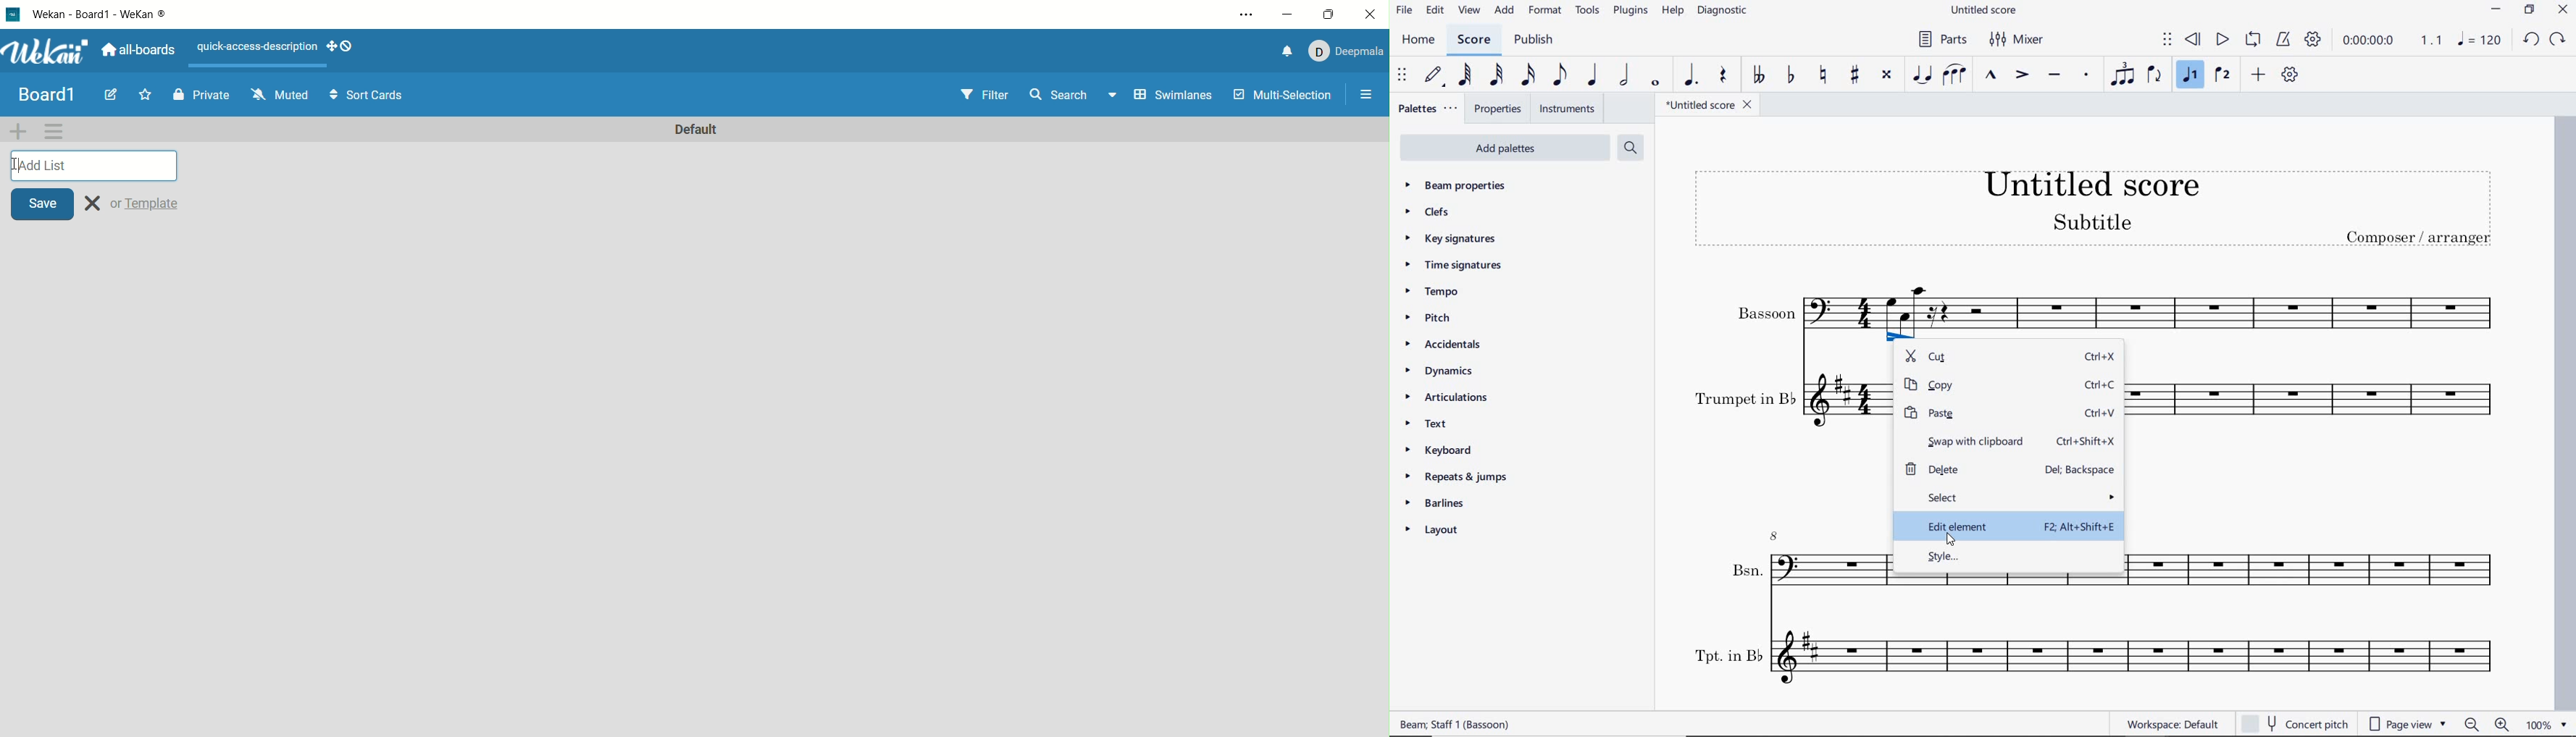  I want to click on default, so click(698, 130).